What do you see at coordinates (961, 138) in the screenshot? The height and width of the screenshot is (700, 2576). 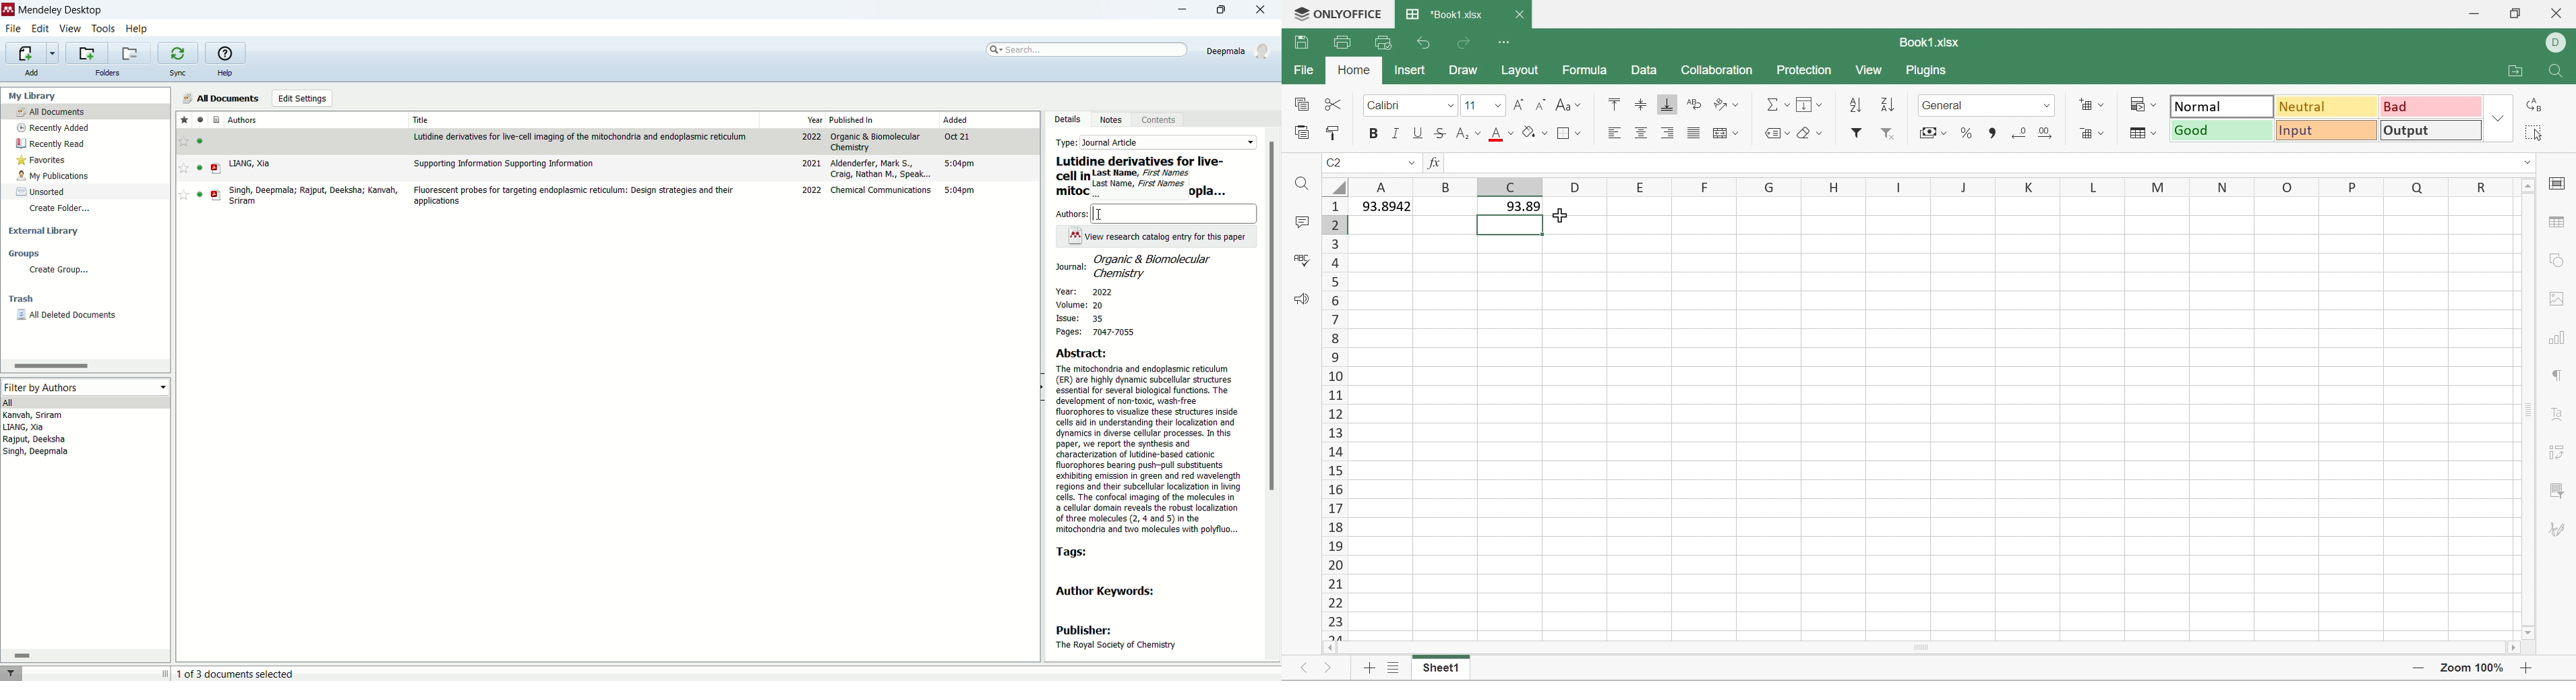 I see `Oct 21` at bounding box center [961, 138].